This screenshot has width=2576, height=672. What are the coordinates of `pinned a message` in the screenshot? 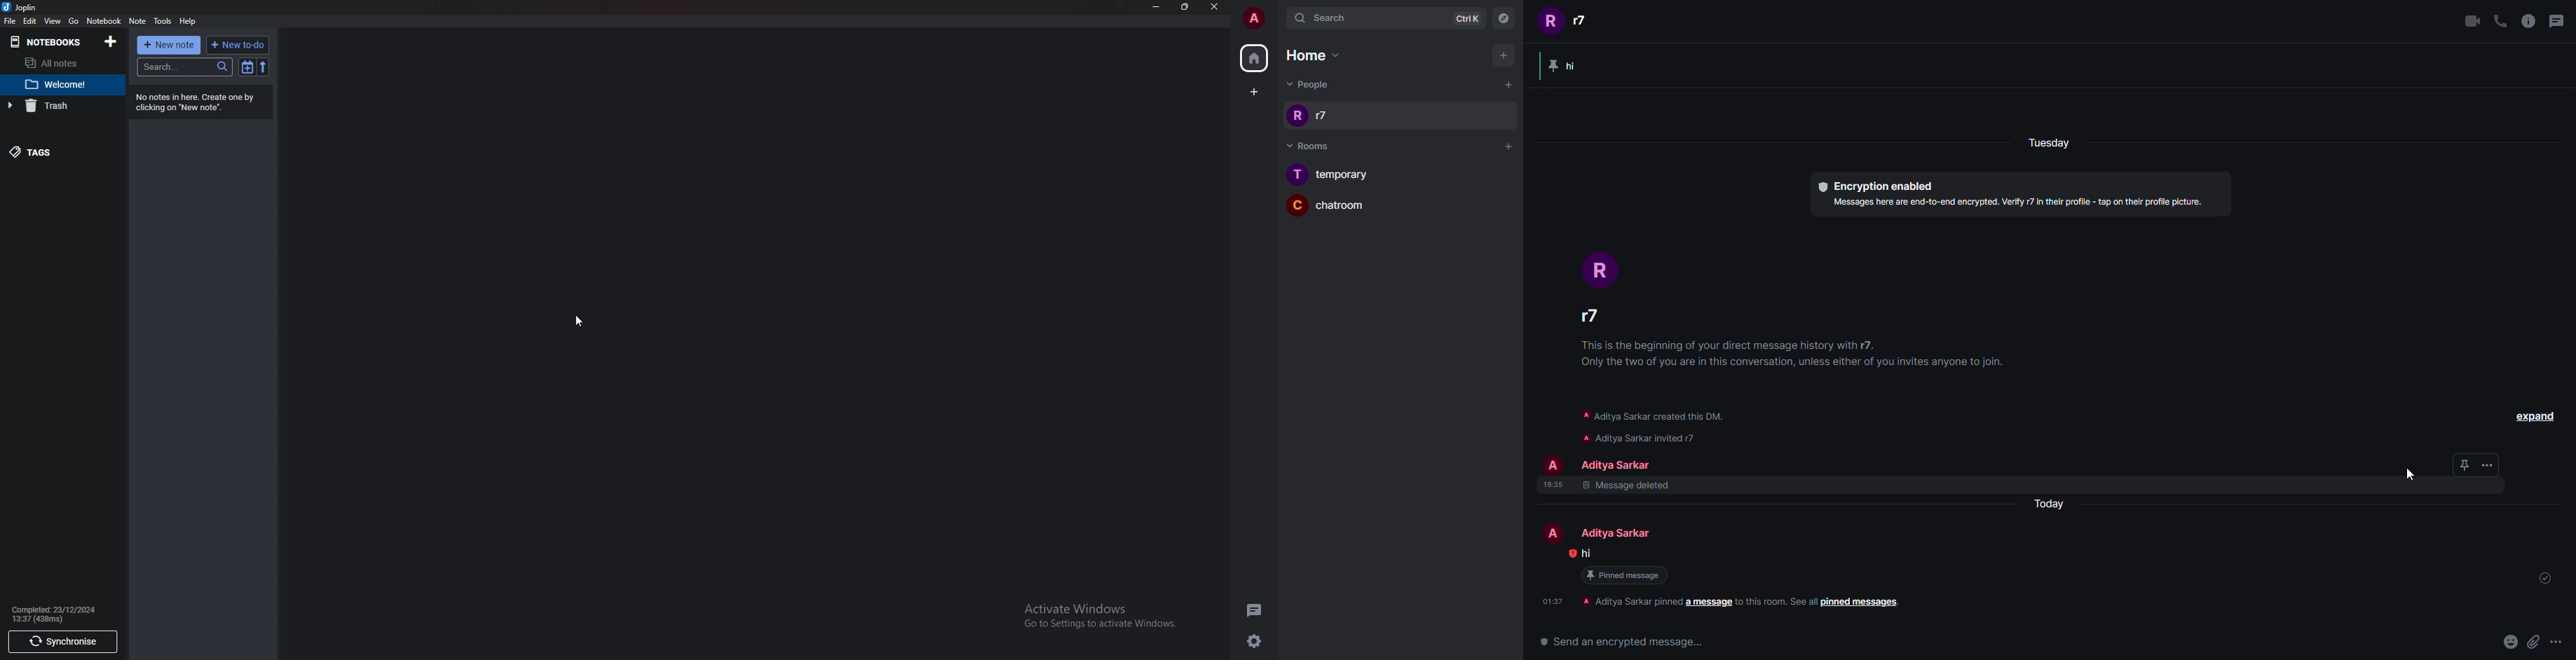 It's located at (1747, 605).